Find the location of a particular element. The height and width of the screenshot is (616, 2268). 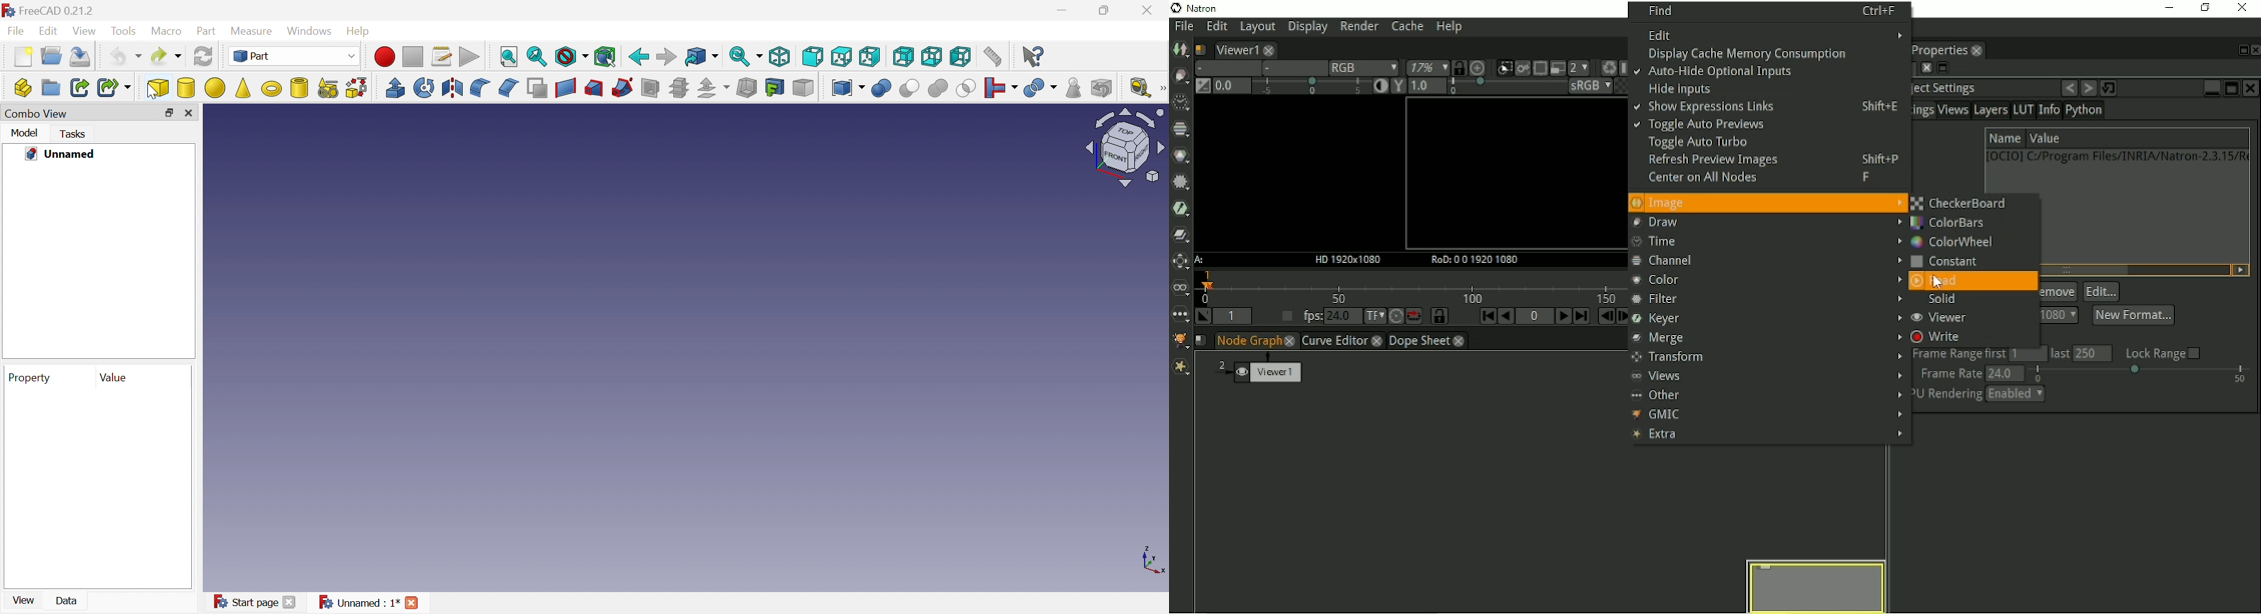

Union is located at coordinates (939, 88).